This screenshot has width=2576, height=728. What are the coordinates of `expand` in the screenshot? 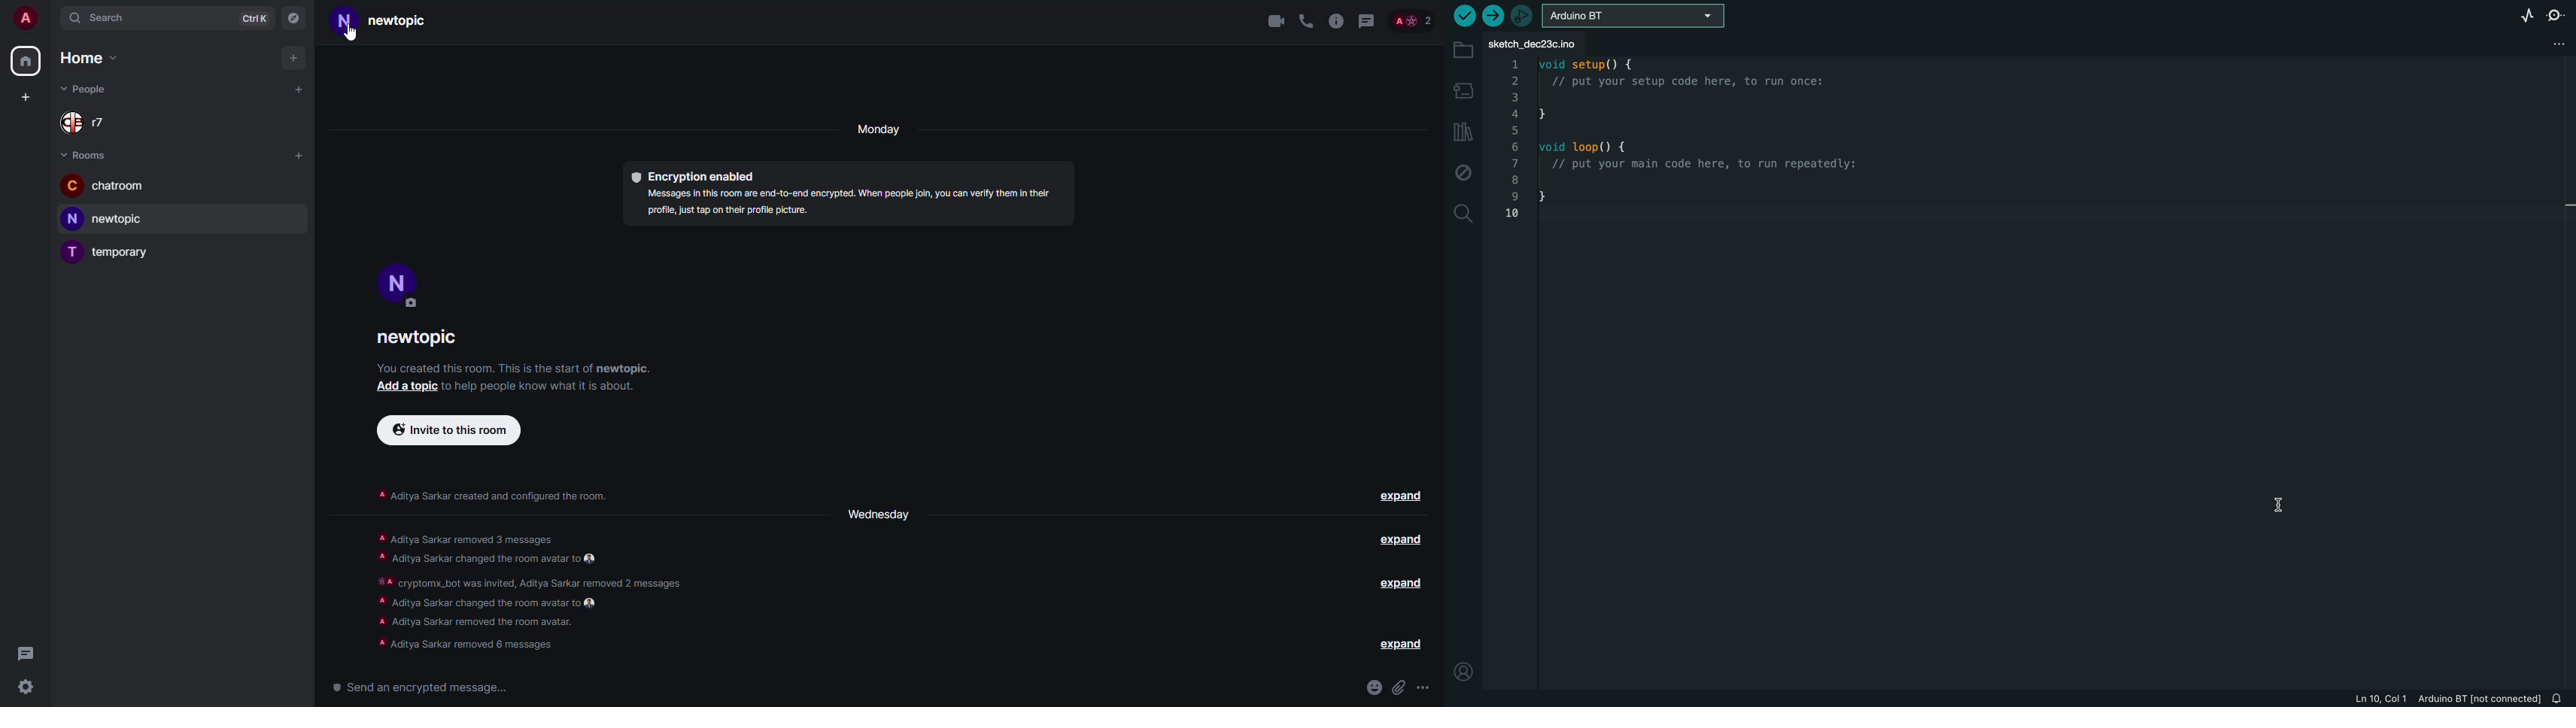 It's located at (1397, 541).